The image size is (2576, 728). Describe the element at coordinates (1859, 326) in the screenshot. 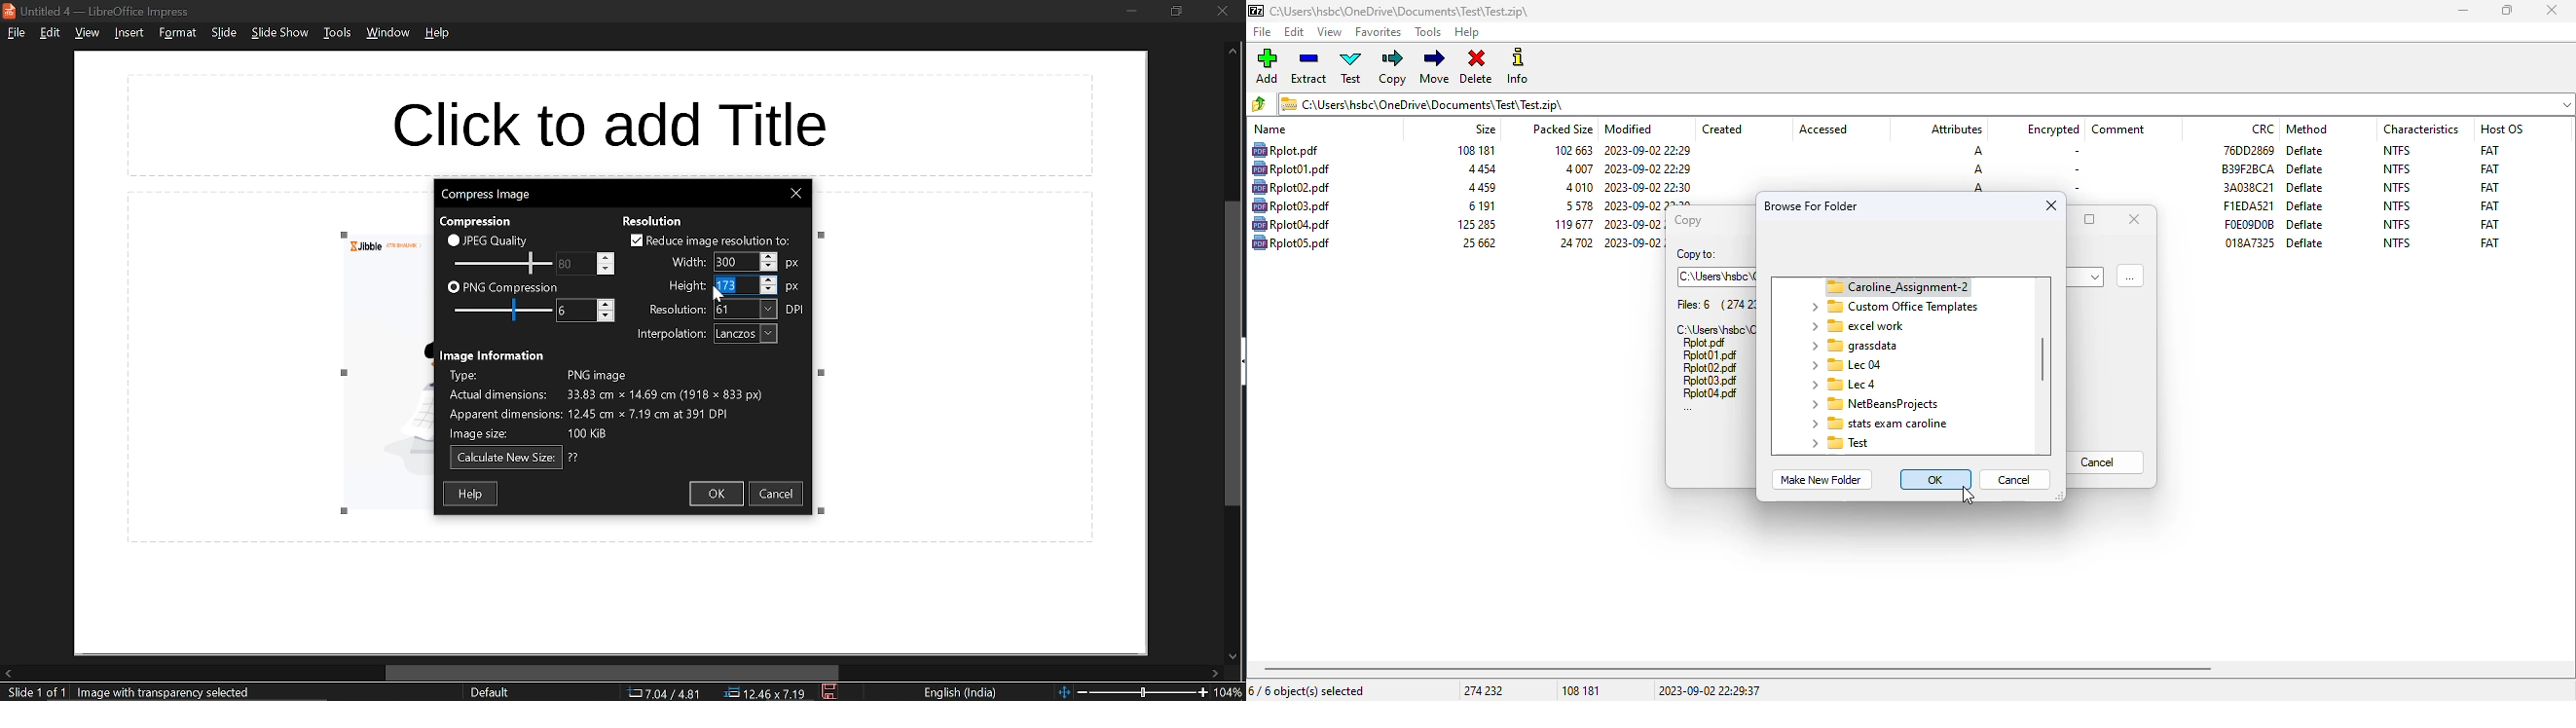

I see `folder name` at that location.